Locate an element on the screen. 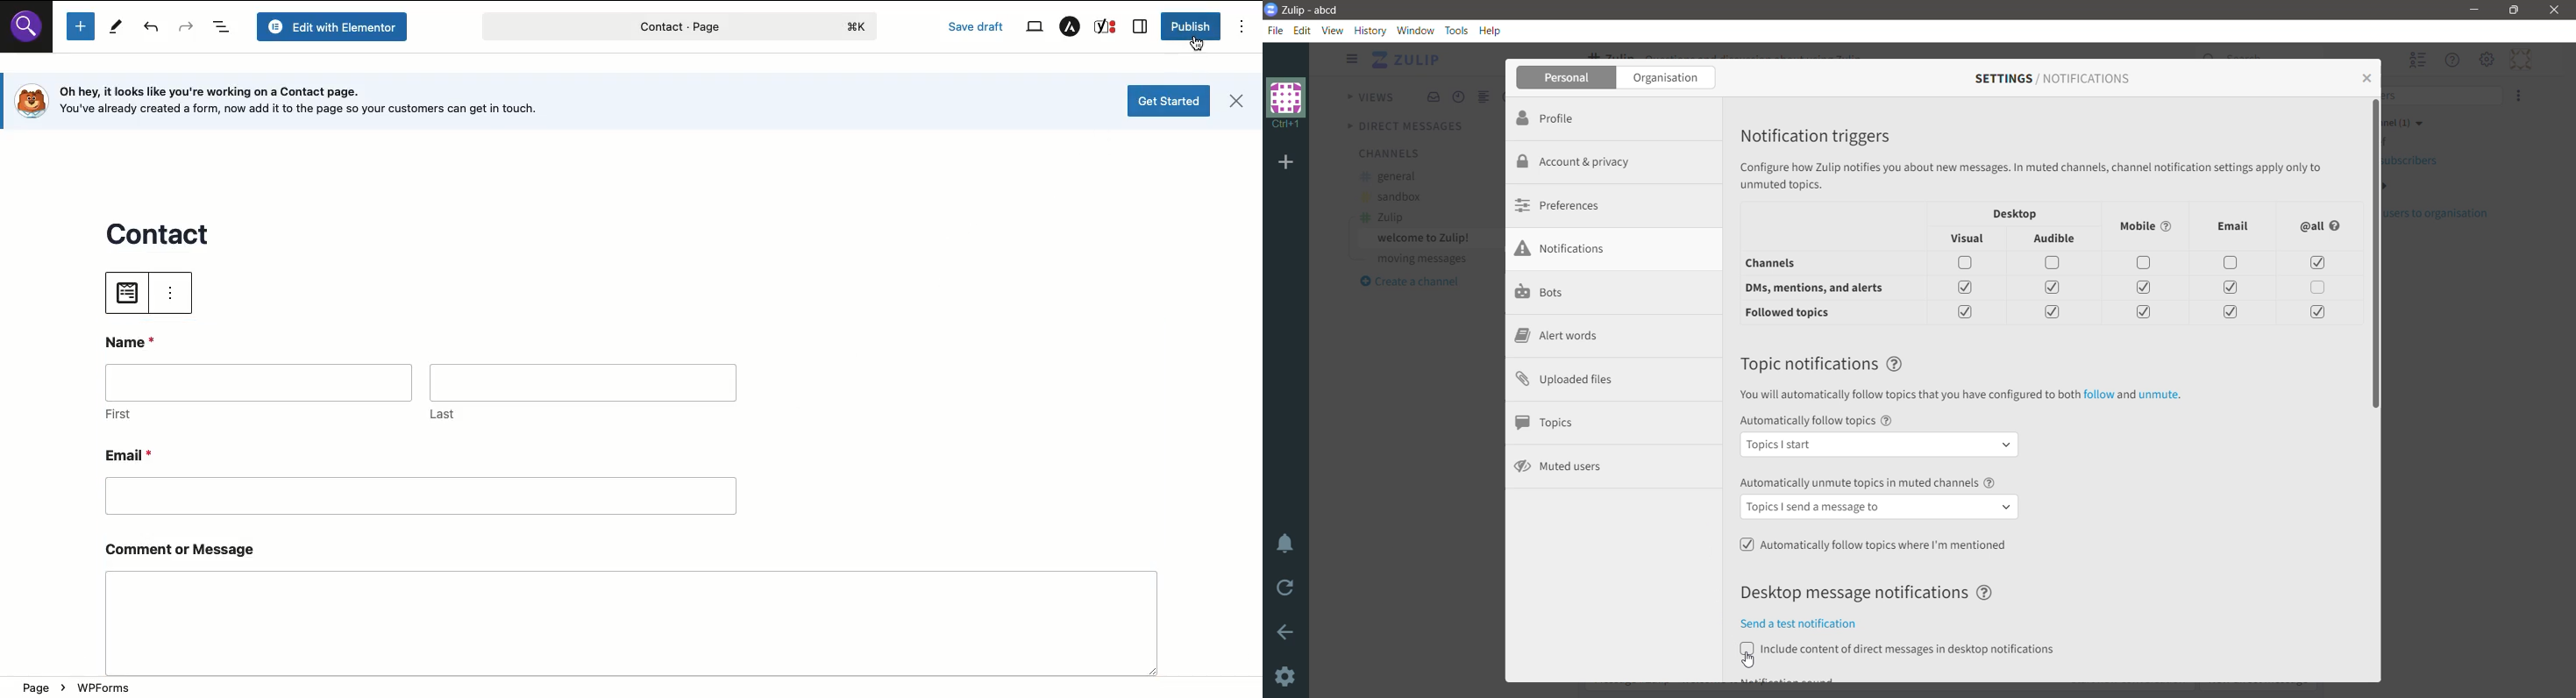 This screenshot has height=700, width=2576. check box is located at coordinates (2056, 288).